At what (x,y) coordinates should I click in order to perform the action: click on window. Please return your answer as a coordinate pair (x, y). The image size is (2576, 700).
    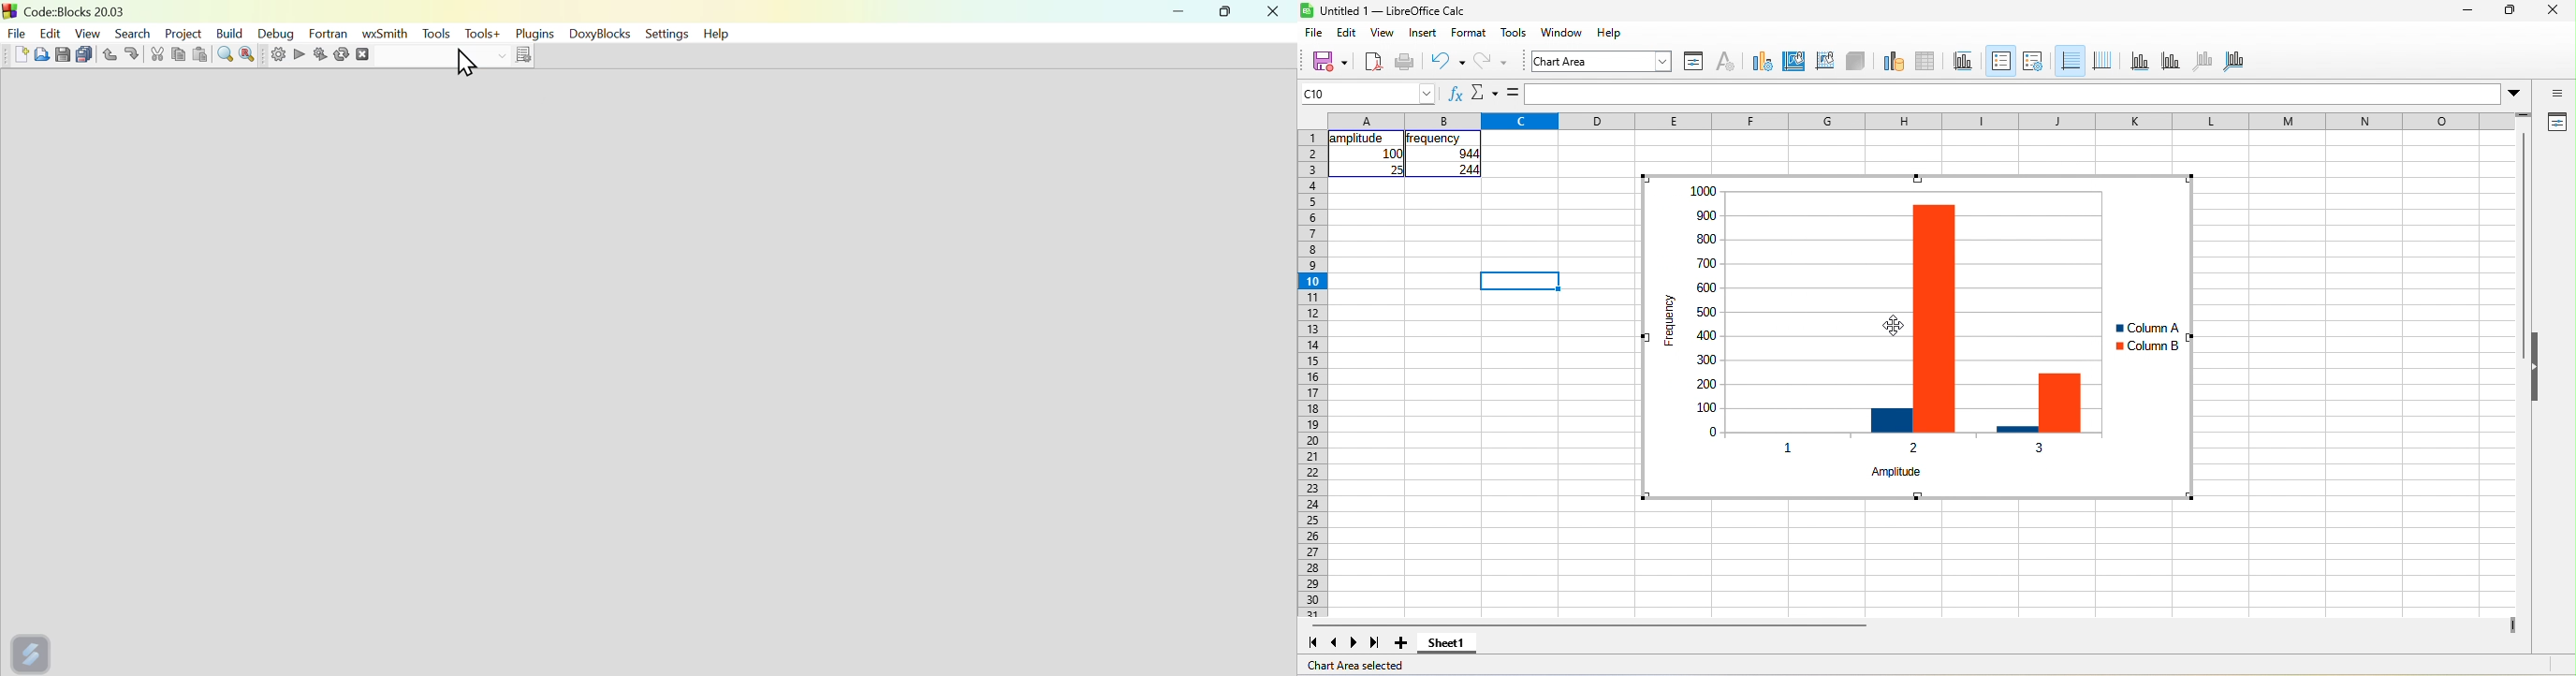
    Looking at the image, I should click on (1562, 32).